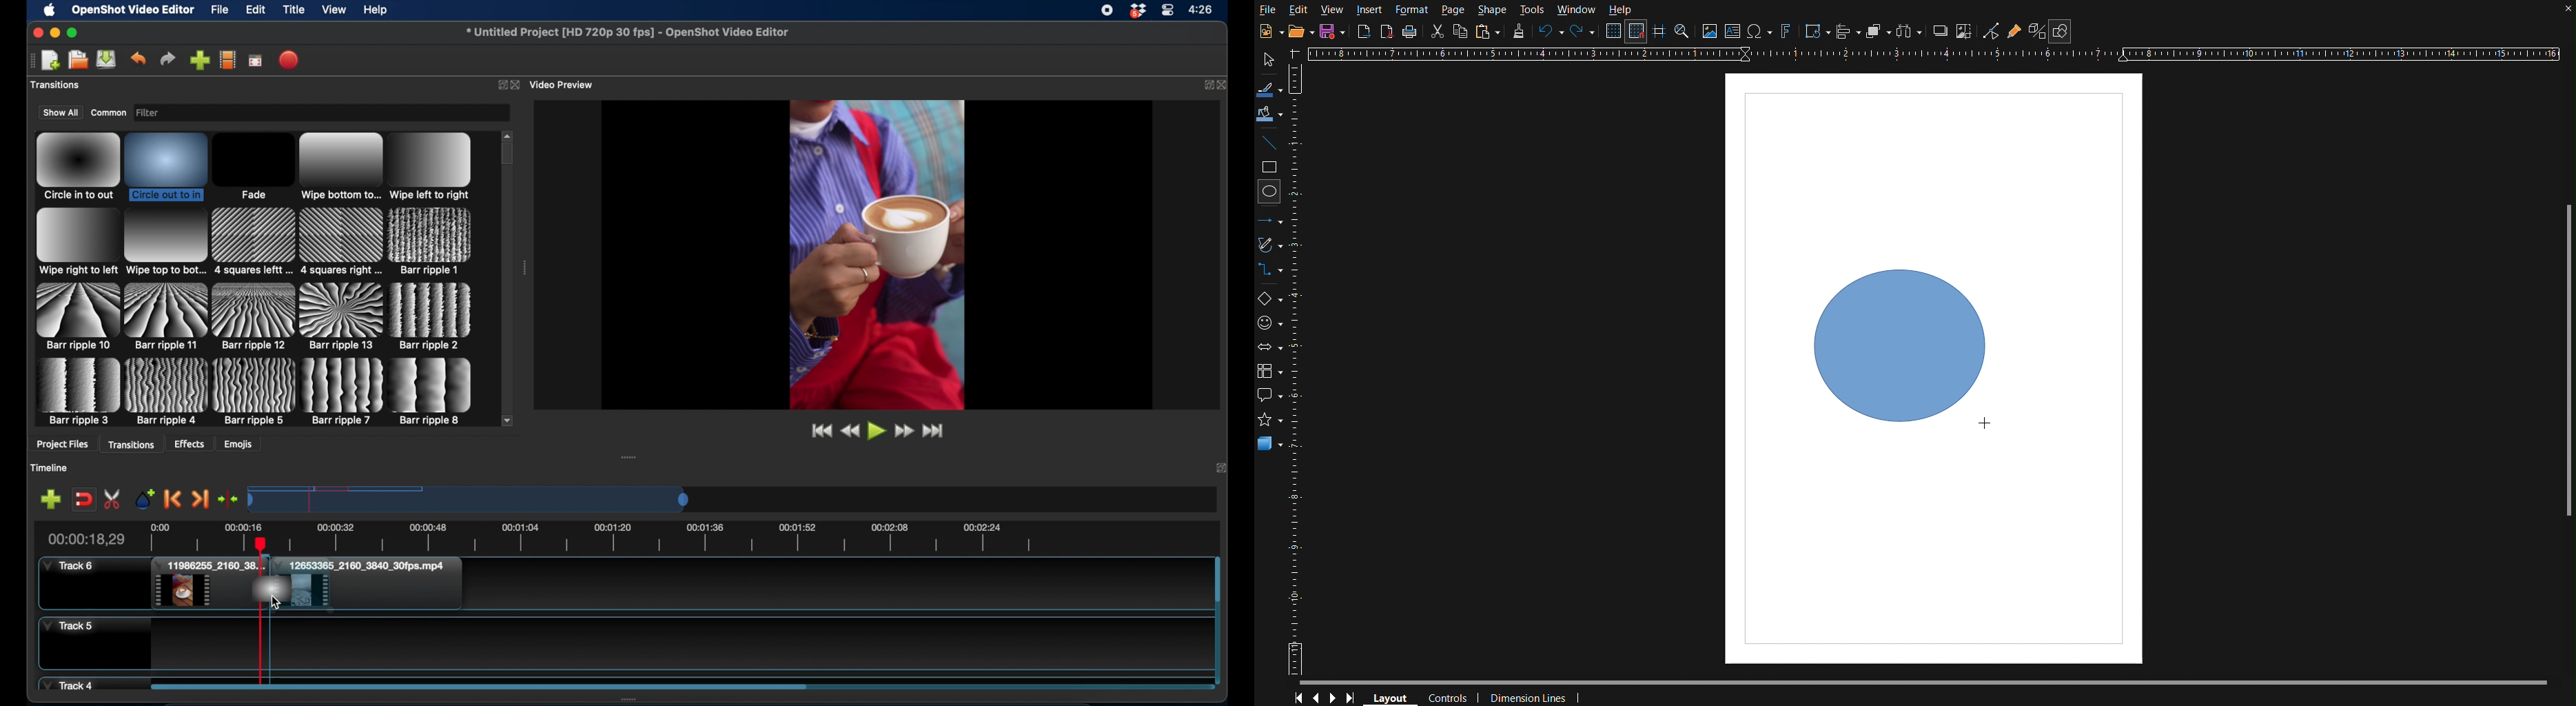 The width and height of the screenshot is (2576, 728). What do you see at coordinates (1270, 373) in the screenshot?
I see `Flowchart` at bounding box center [1270, 373].